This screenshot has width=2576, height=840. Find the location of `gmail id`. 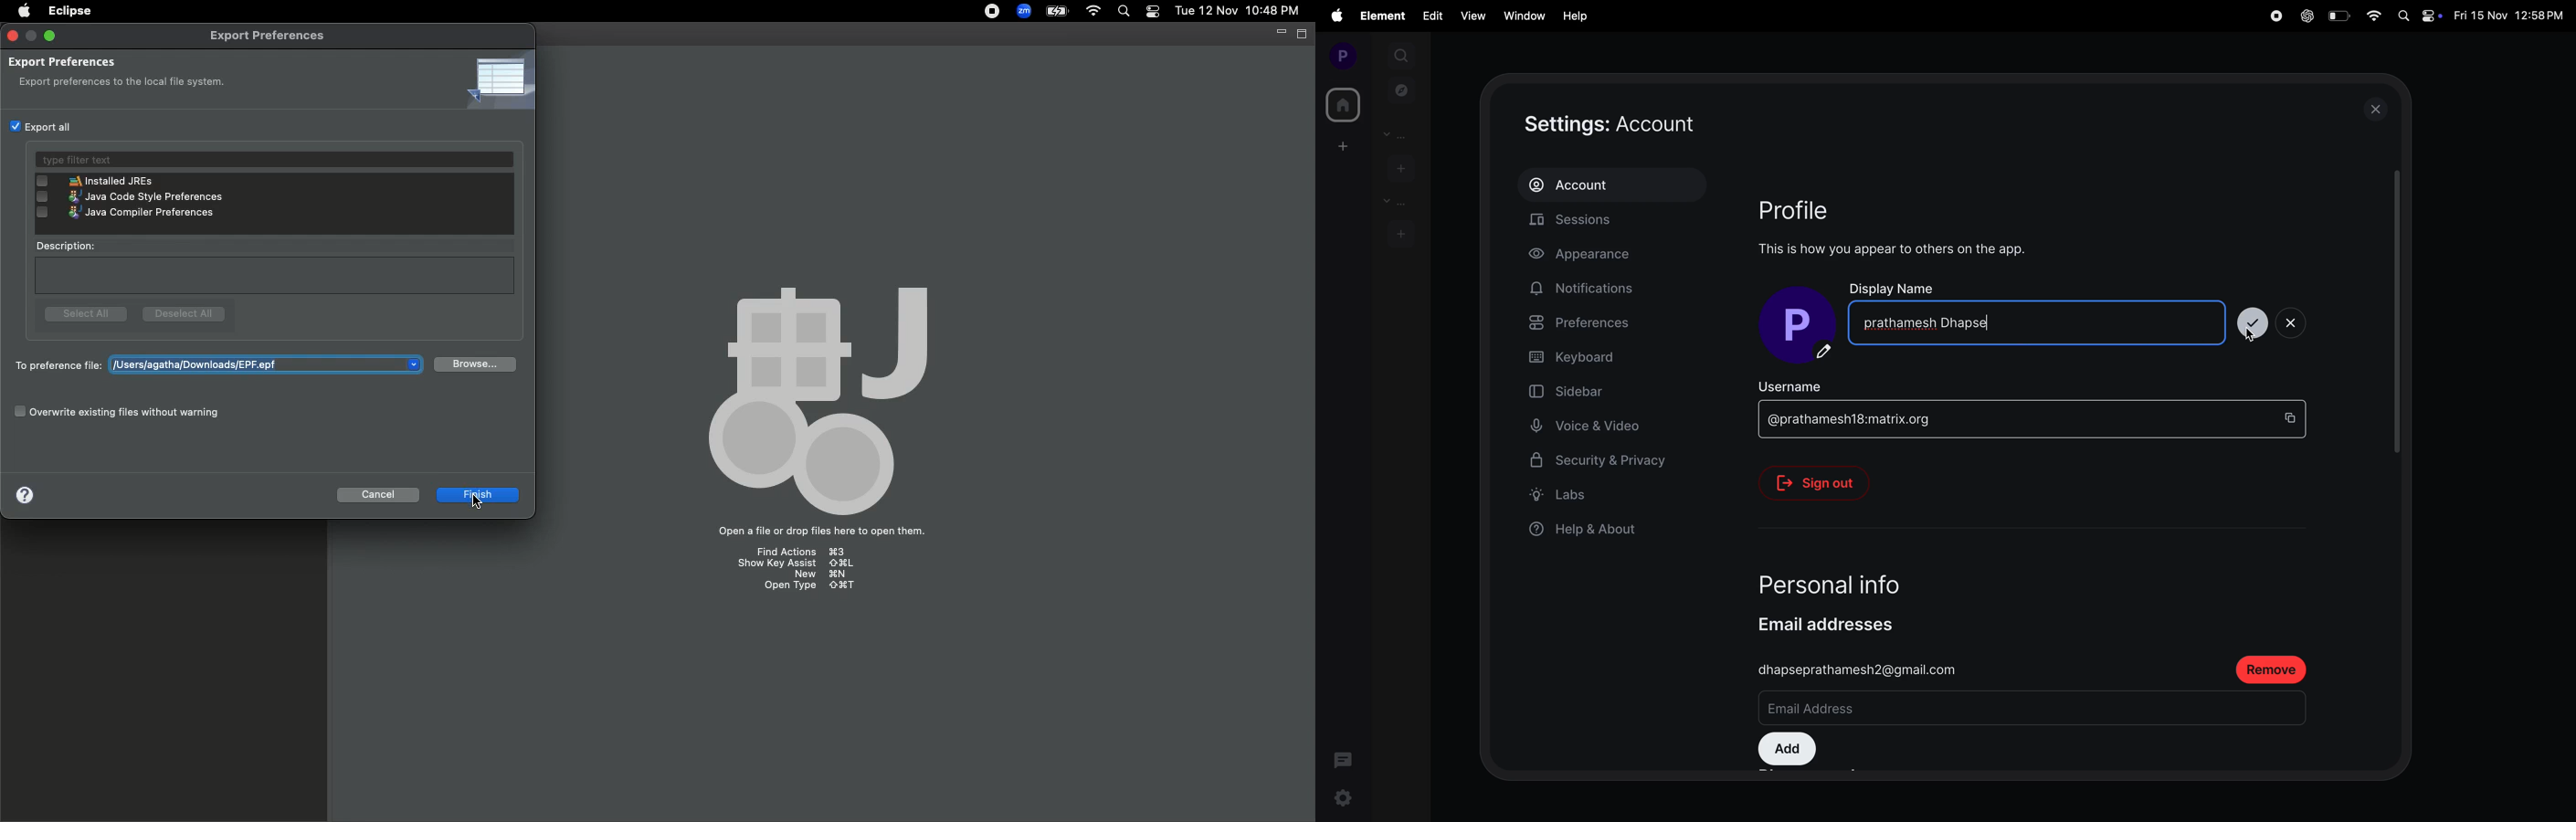

gmail id is located at coordinates (1860, 669).